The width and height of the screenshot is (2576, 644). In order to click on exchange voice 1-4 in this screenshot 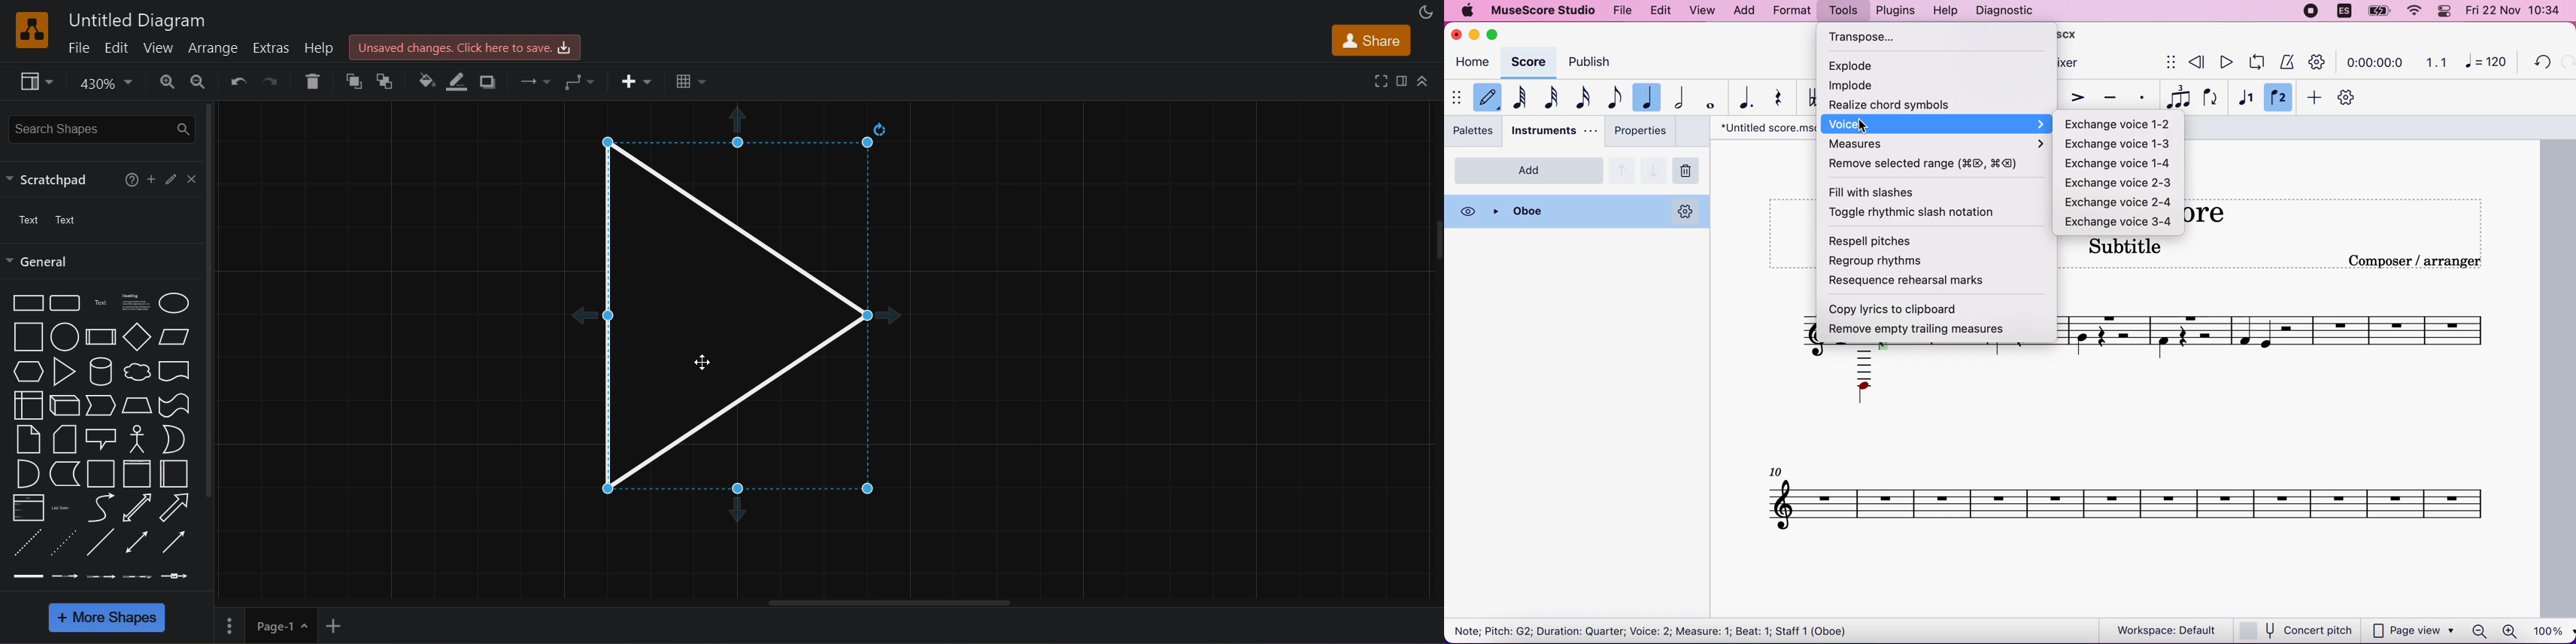, I will do `click(2125, 163)`.